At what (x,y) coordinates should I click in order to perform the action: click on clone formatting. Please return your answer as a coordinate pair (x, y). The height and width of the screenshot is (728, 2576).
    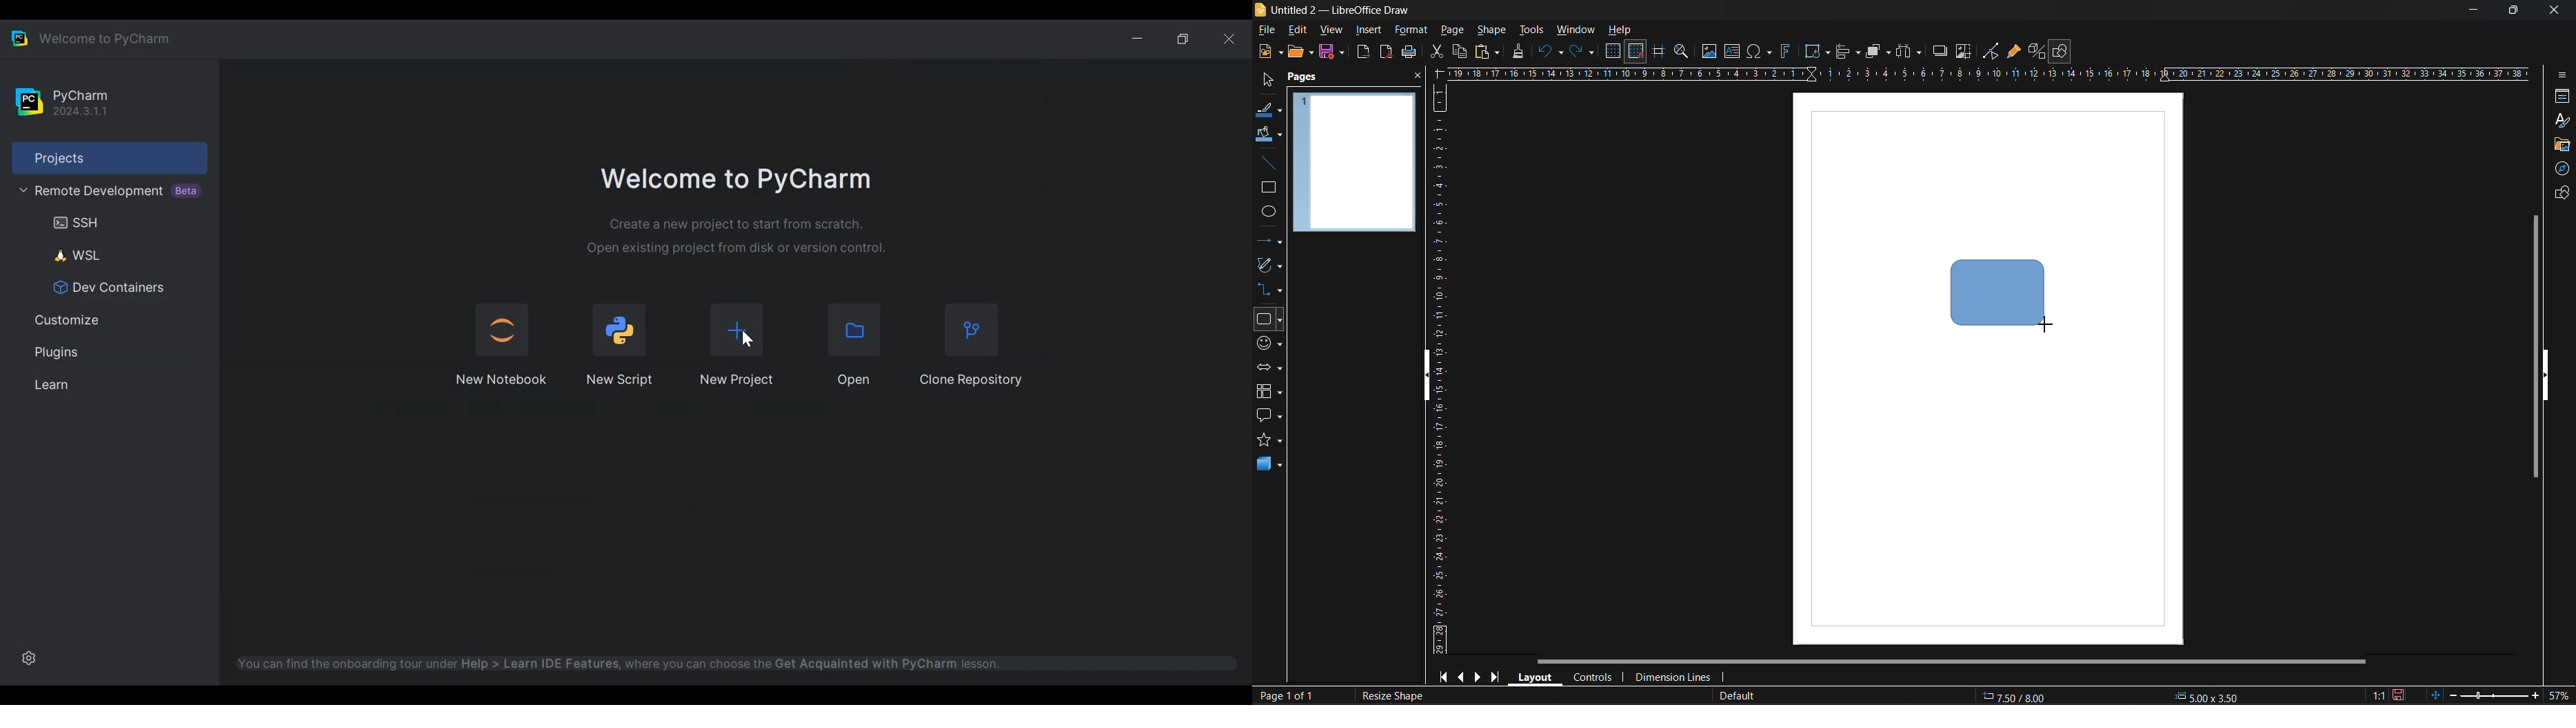
    Looking at the image, I should click on (1522, 52).